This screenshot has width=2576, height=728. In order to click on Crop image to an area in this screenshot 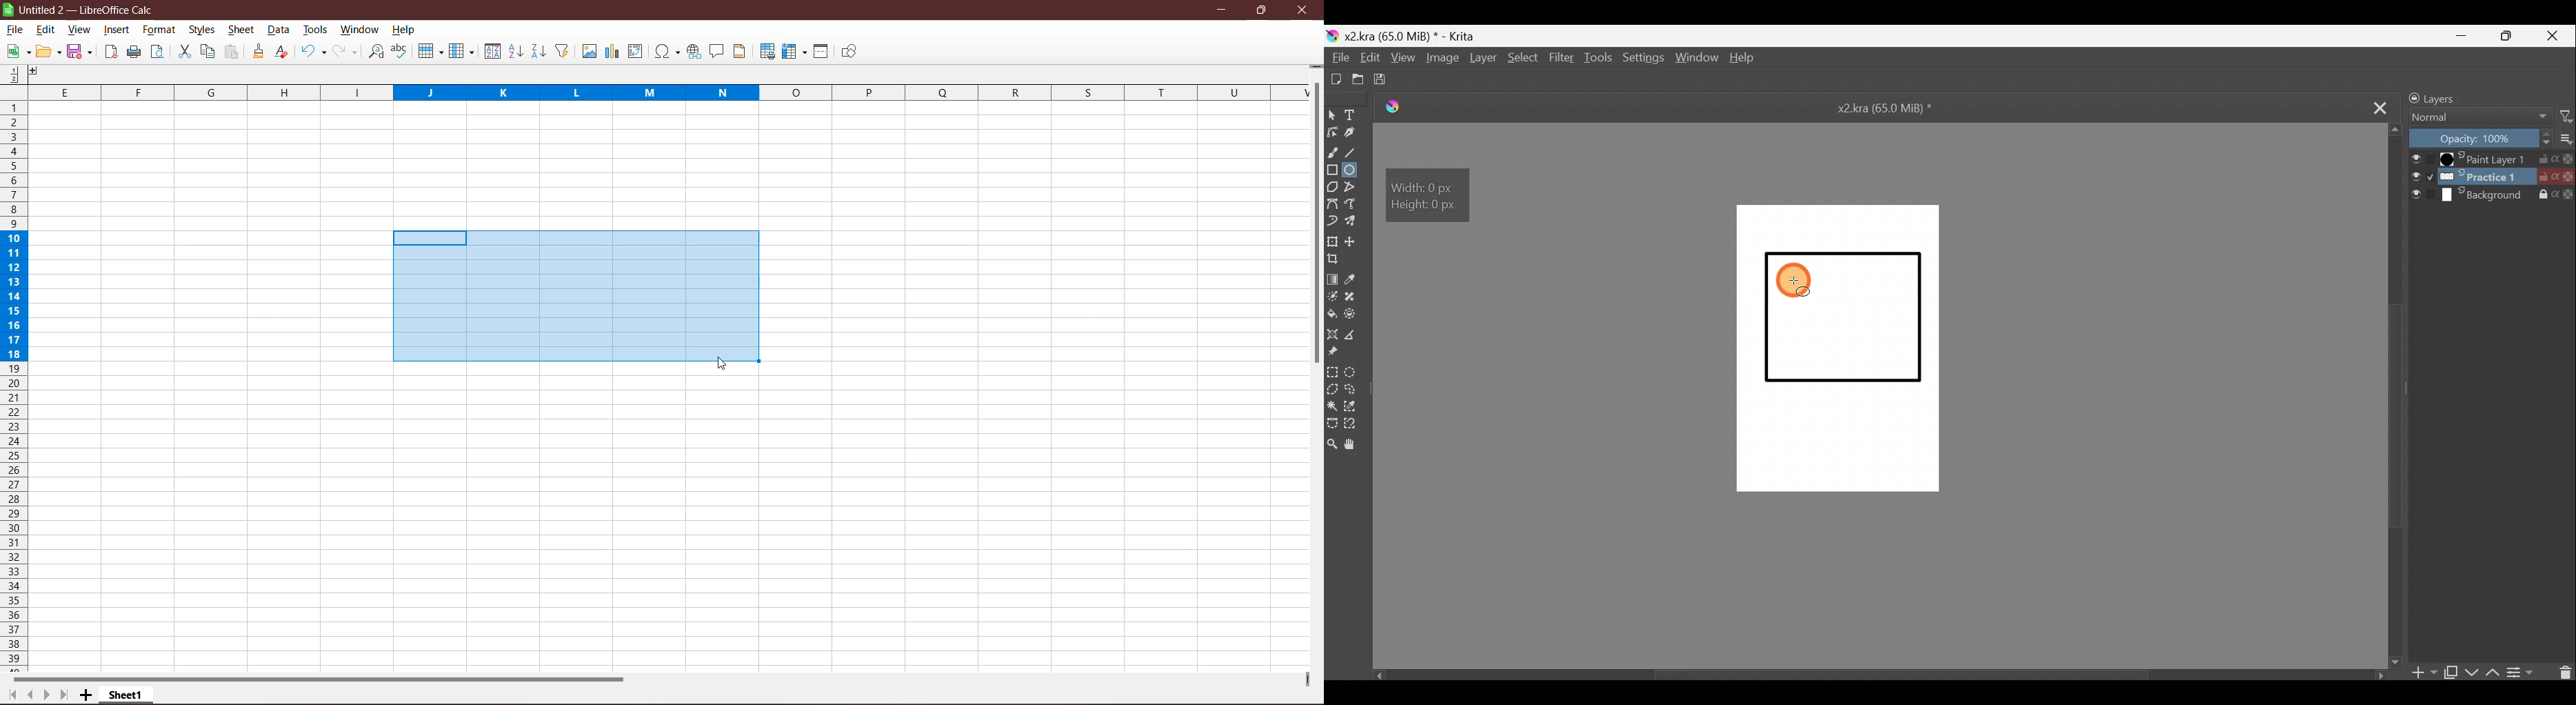, I will do `click(1339, 261)`.